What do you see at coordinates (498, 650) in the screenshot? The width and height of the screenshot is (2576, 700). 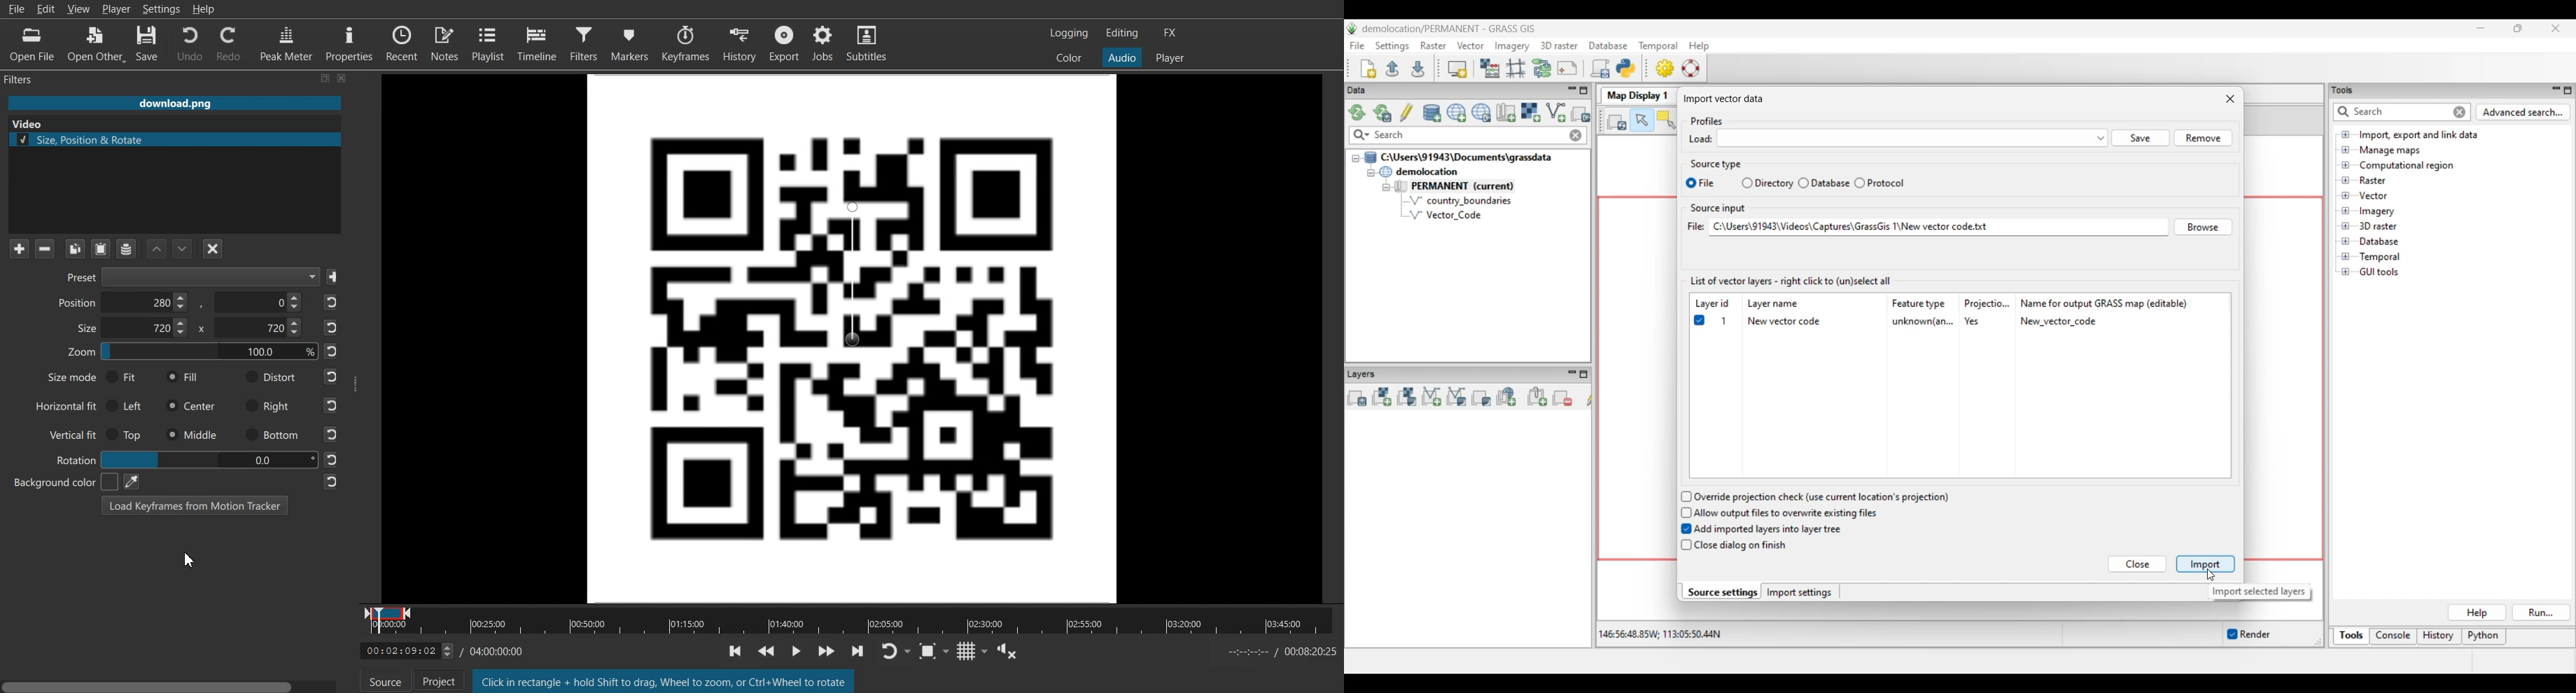 I see `Time` at bounding box center [498, 650].